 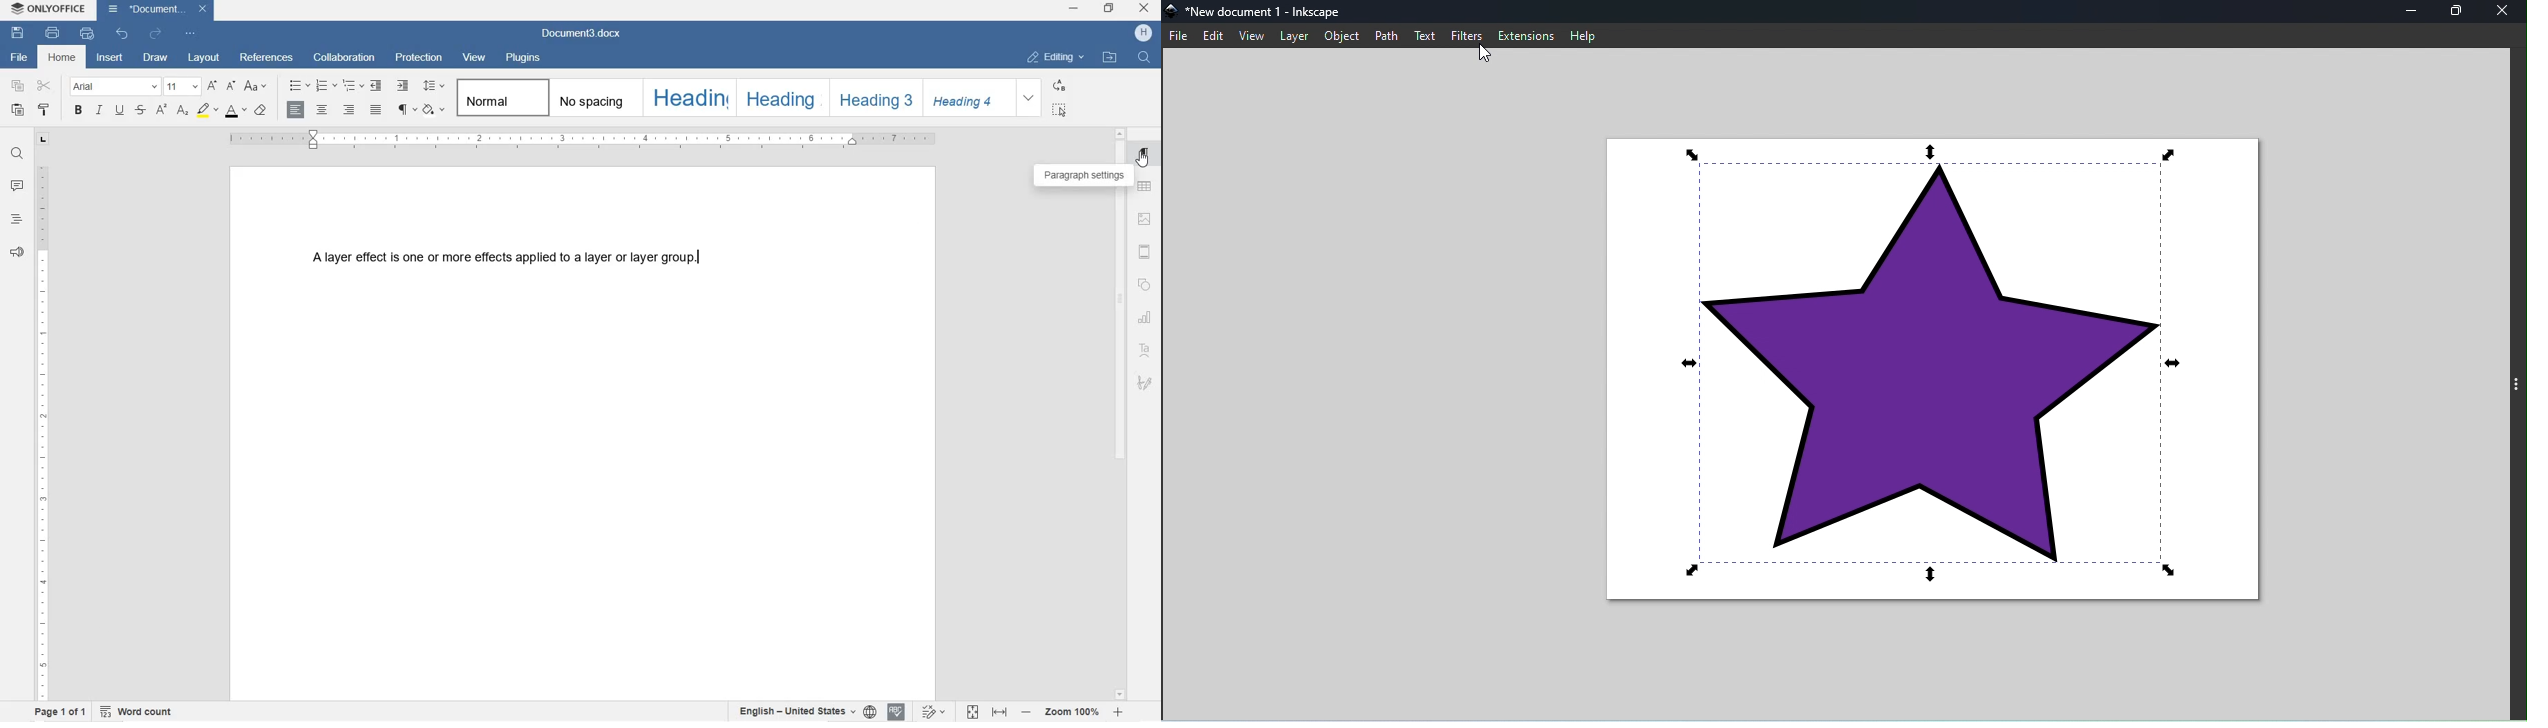 What do you see at coordinates (435, 109) in the screenshot?
I see `SHADING` at bounding box center [435, 109].